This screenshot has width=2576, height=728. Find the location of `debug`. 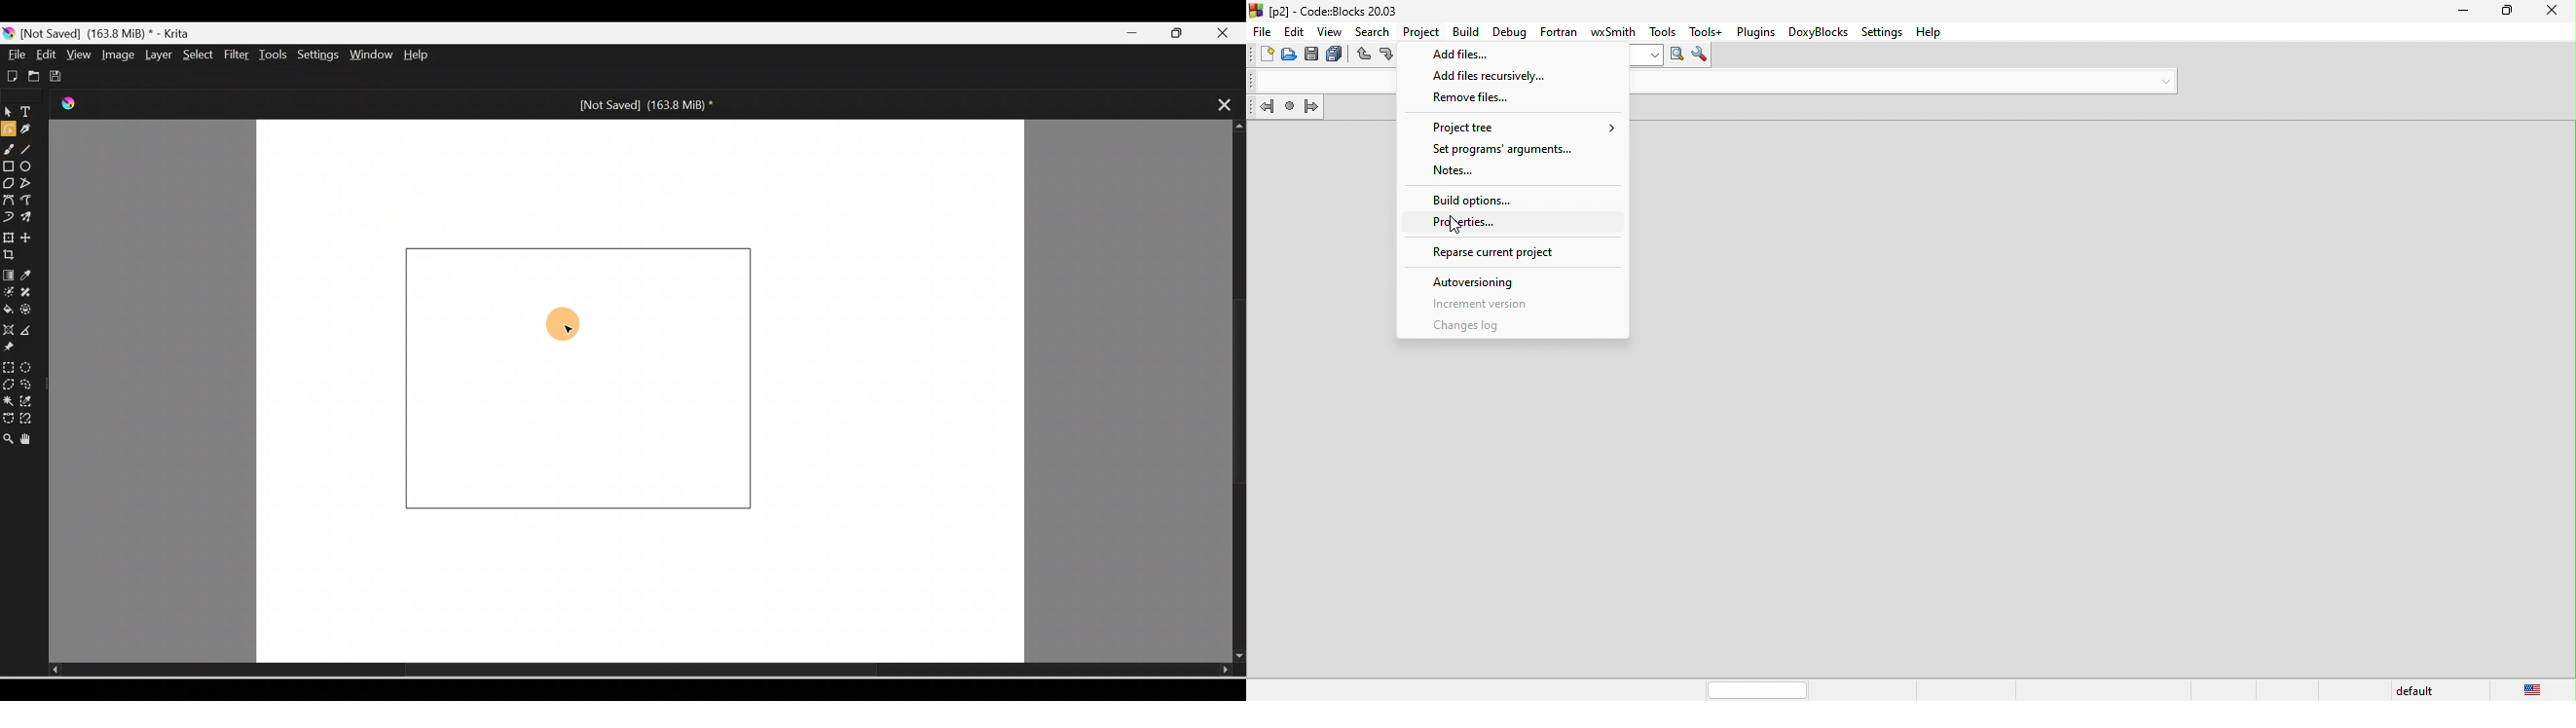

debug is located at coordinates (1508, 29).